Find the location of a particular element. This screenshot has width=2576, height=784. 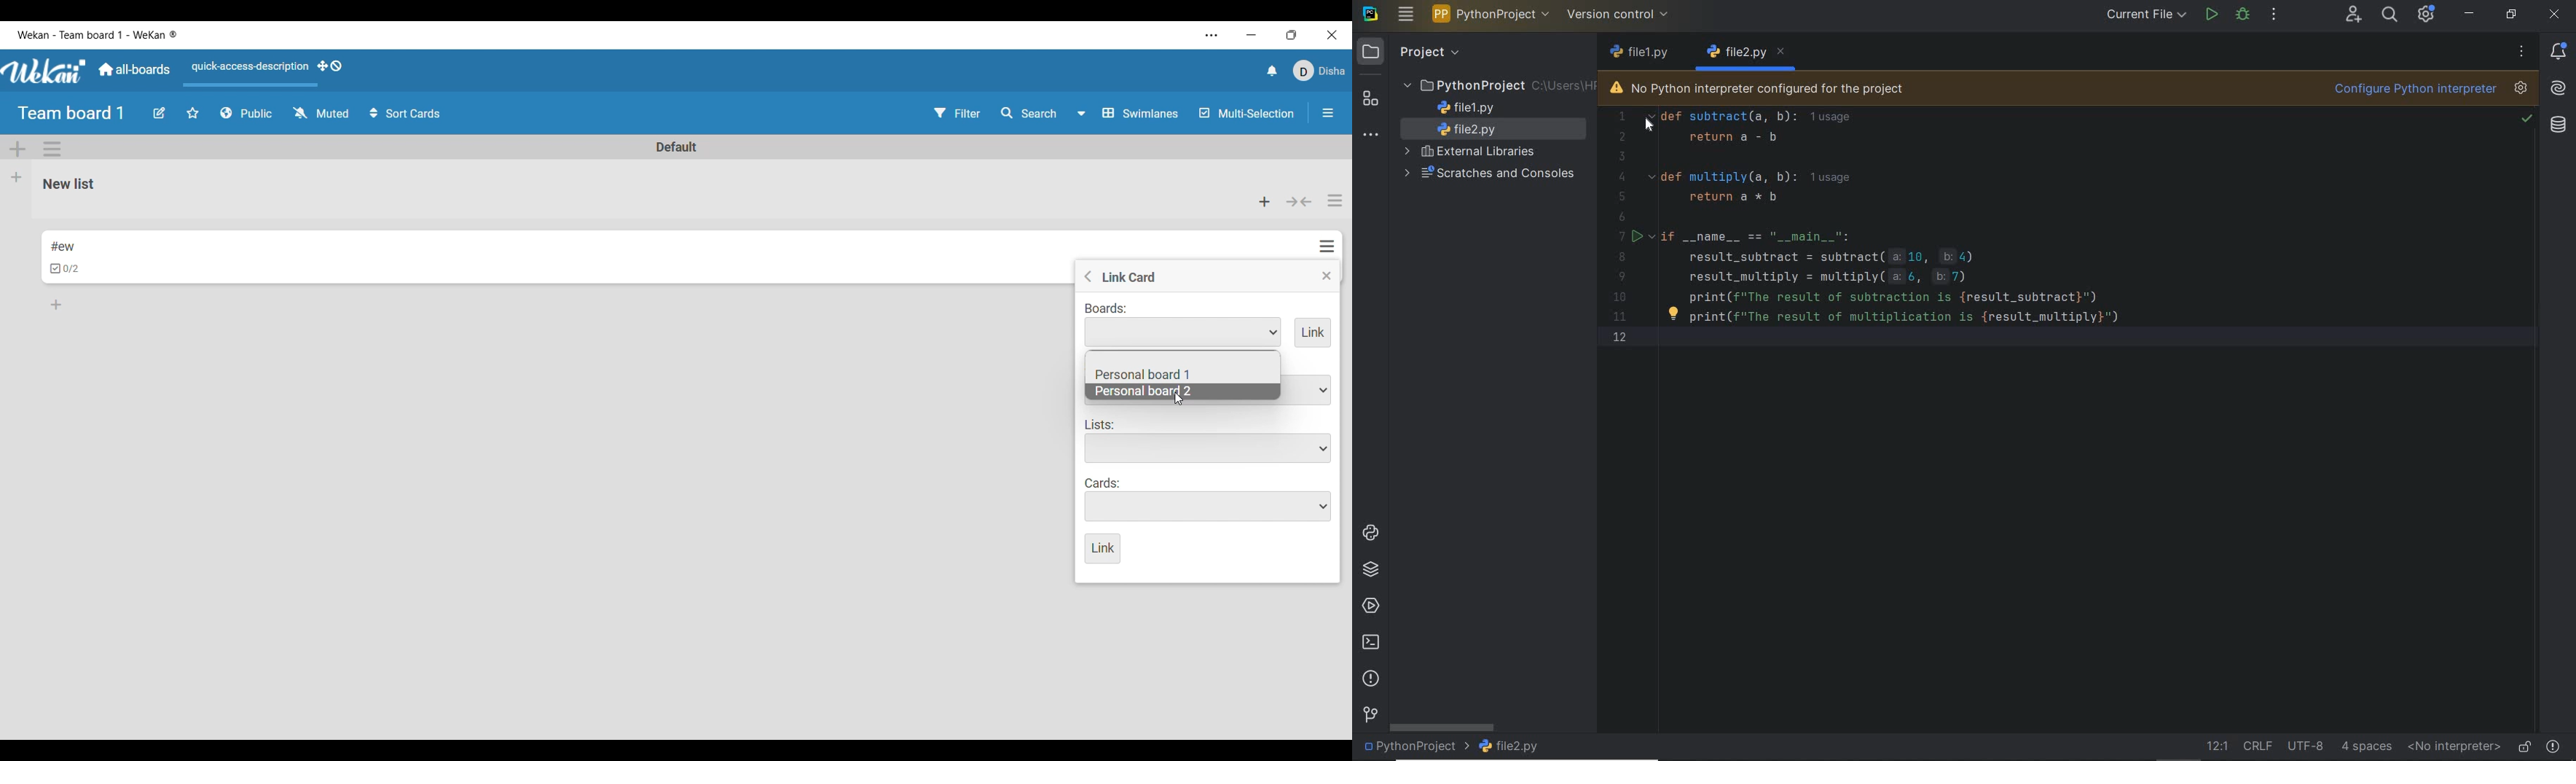

board option is located at coordinates (1144, 374).